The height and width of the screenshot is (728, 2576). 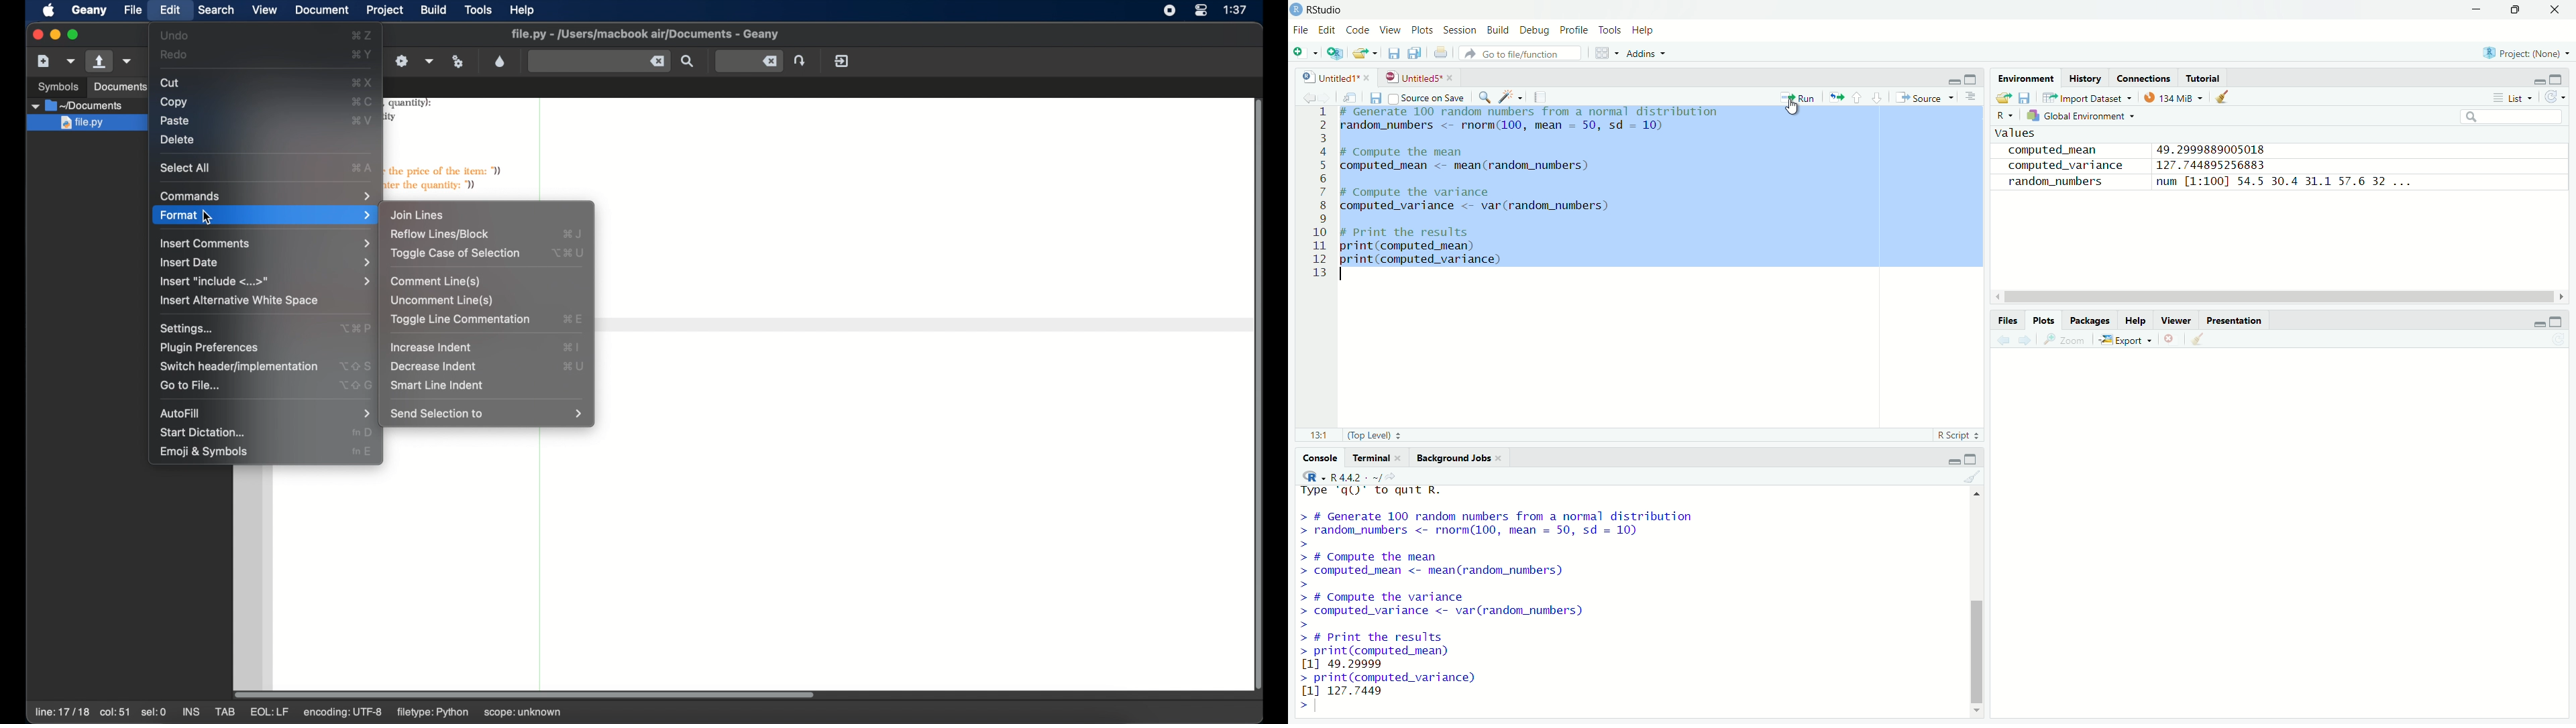 I want to click on remove the current plot, so click(x=2170, y=340).